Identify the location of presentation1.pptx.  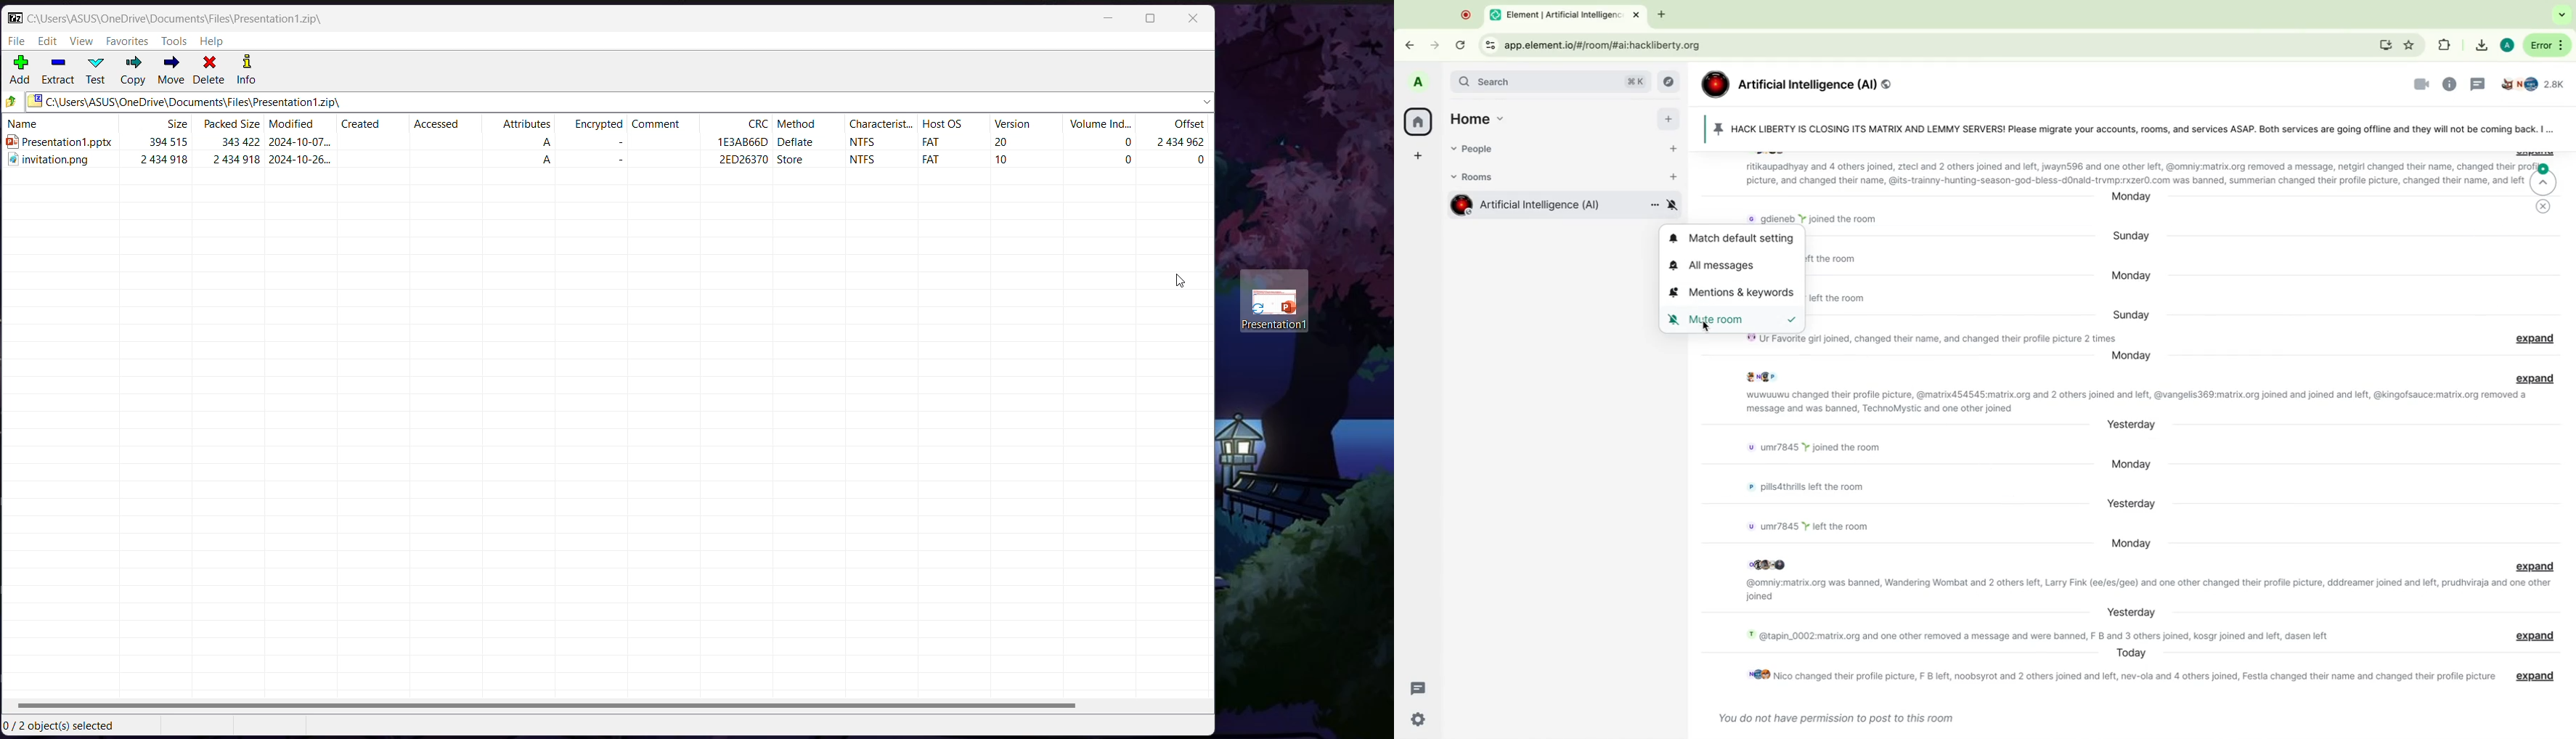
(67, 144).